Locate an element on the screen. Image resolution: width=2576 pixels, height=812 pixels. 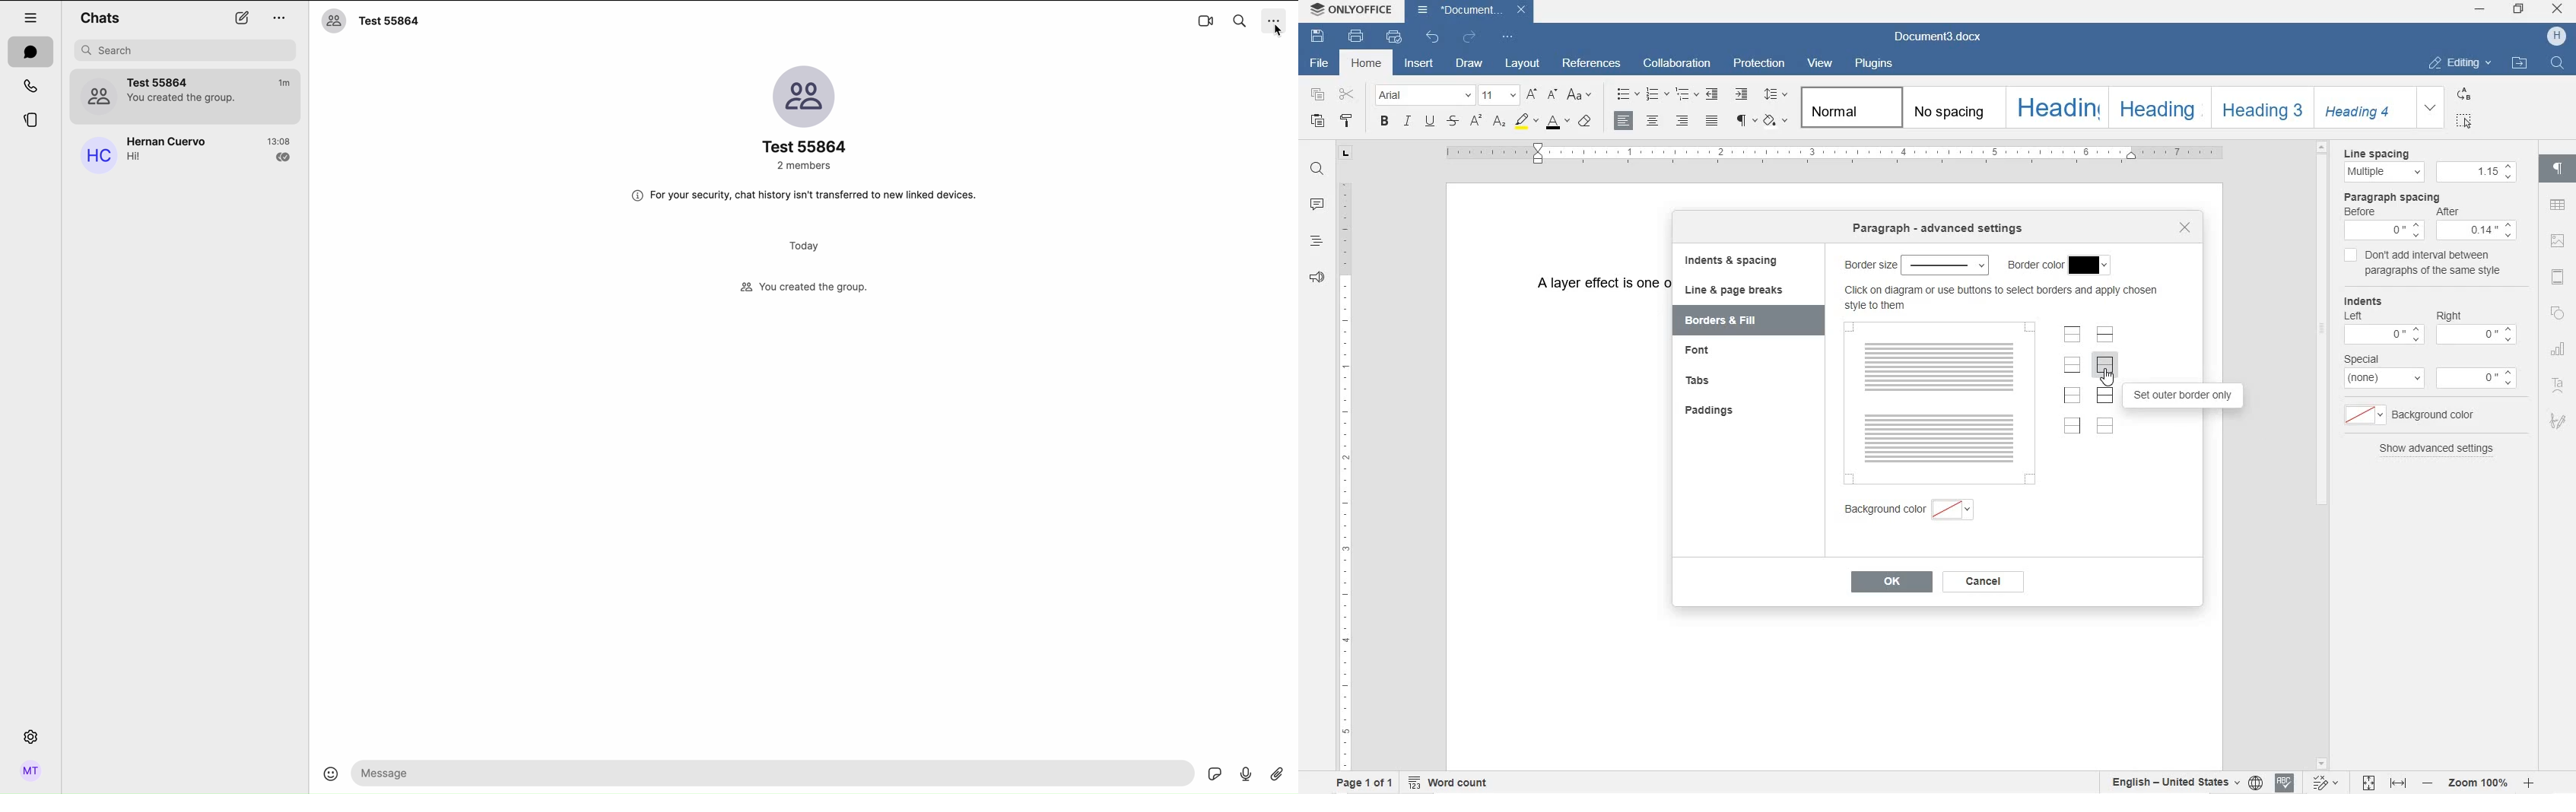
sticker is located at coordinates (1217, 775).